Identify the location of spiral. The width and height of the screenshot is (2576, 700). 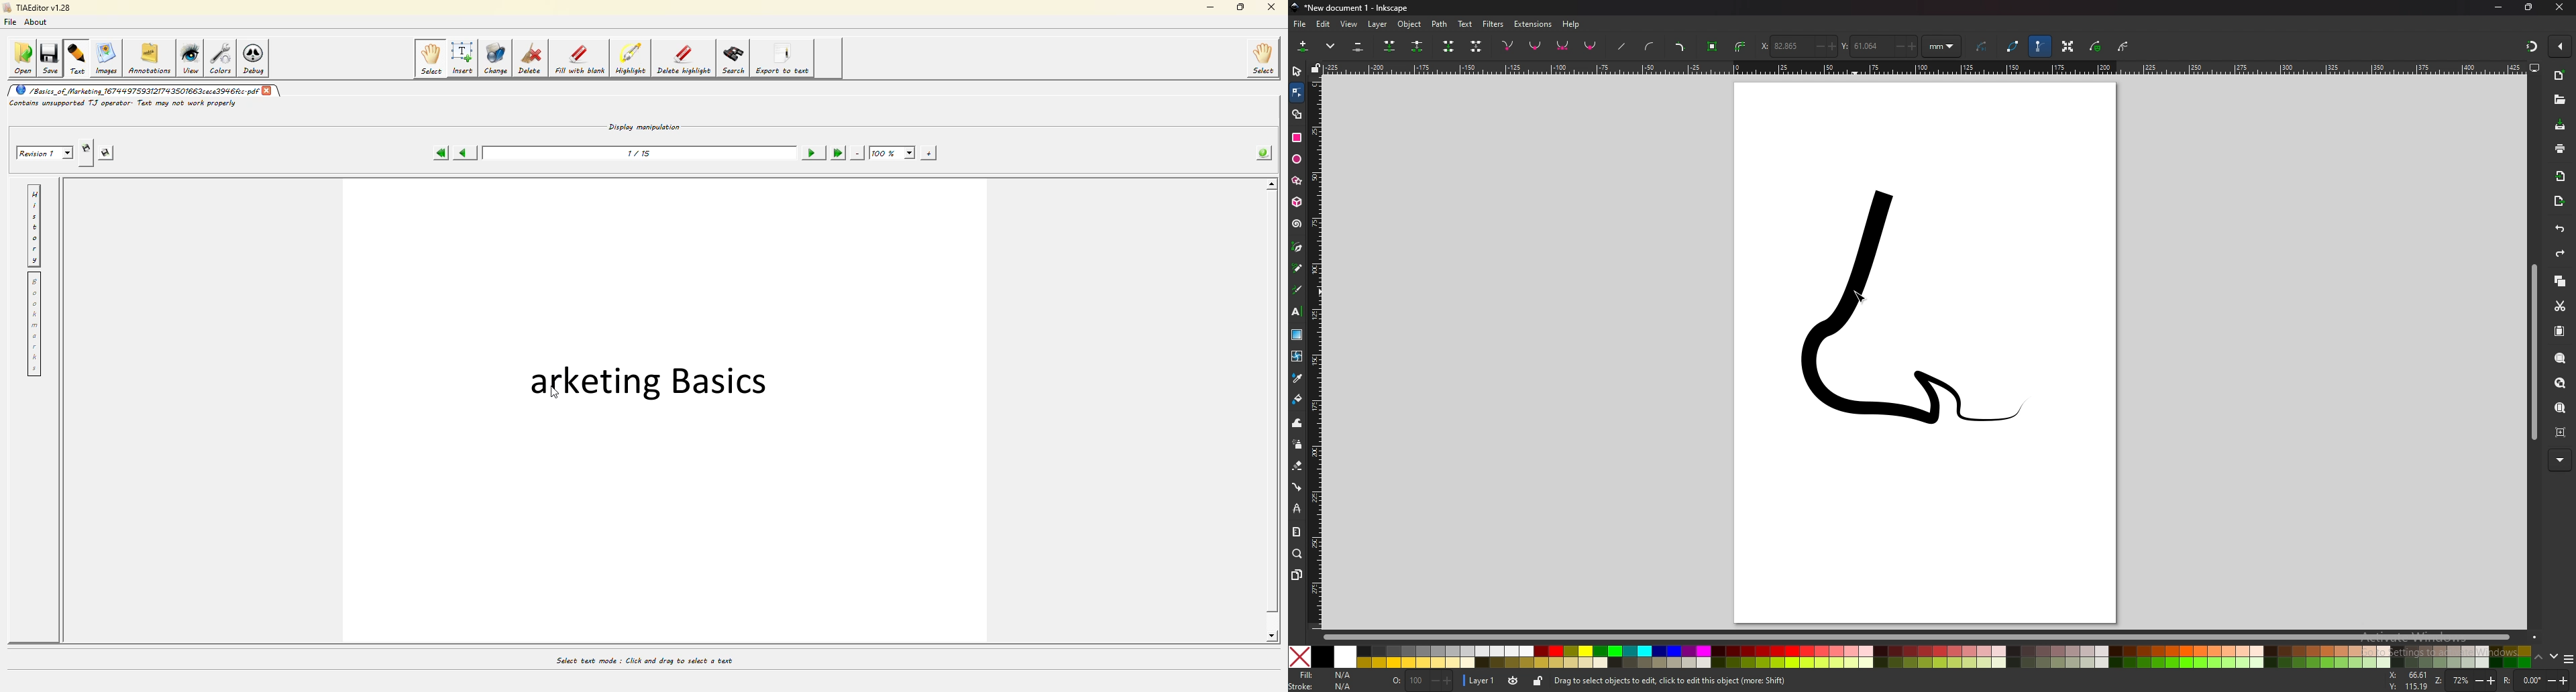
(1296, 224).